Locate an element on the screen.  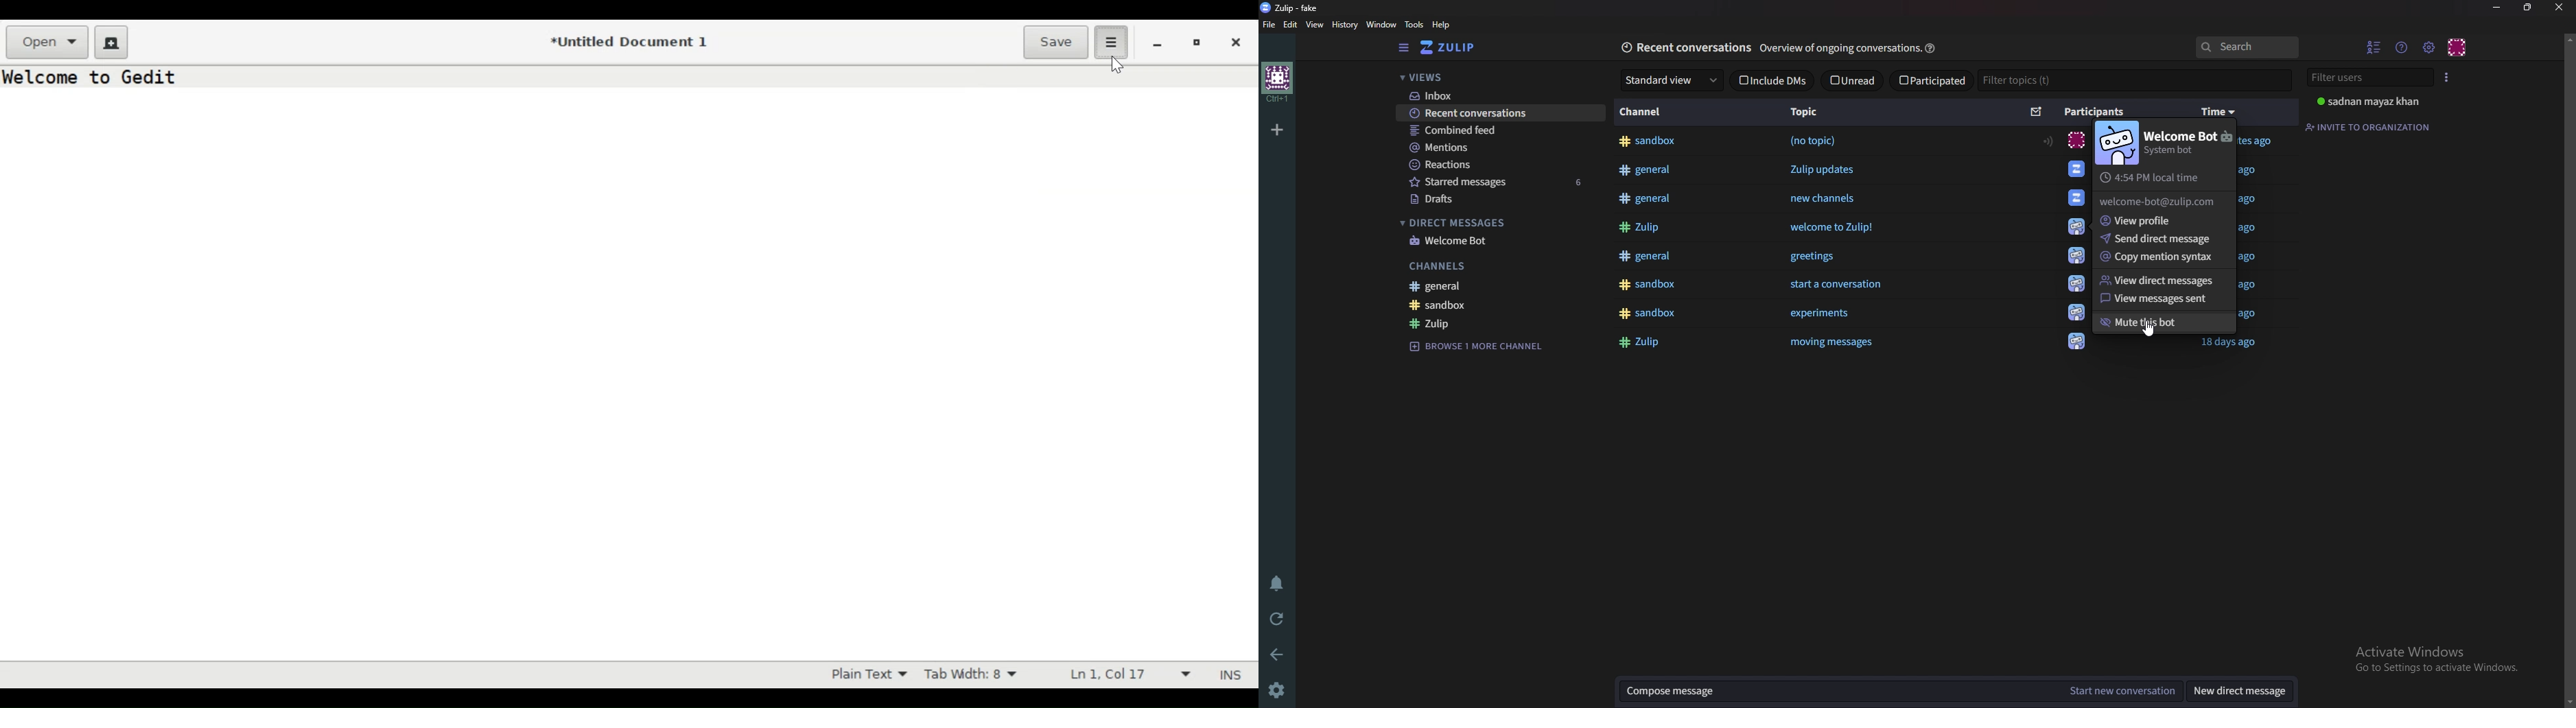
Application menu is located at coordinates (1112, 43).